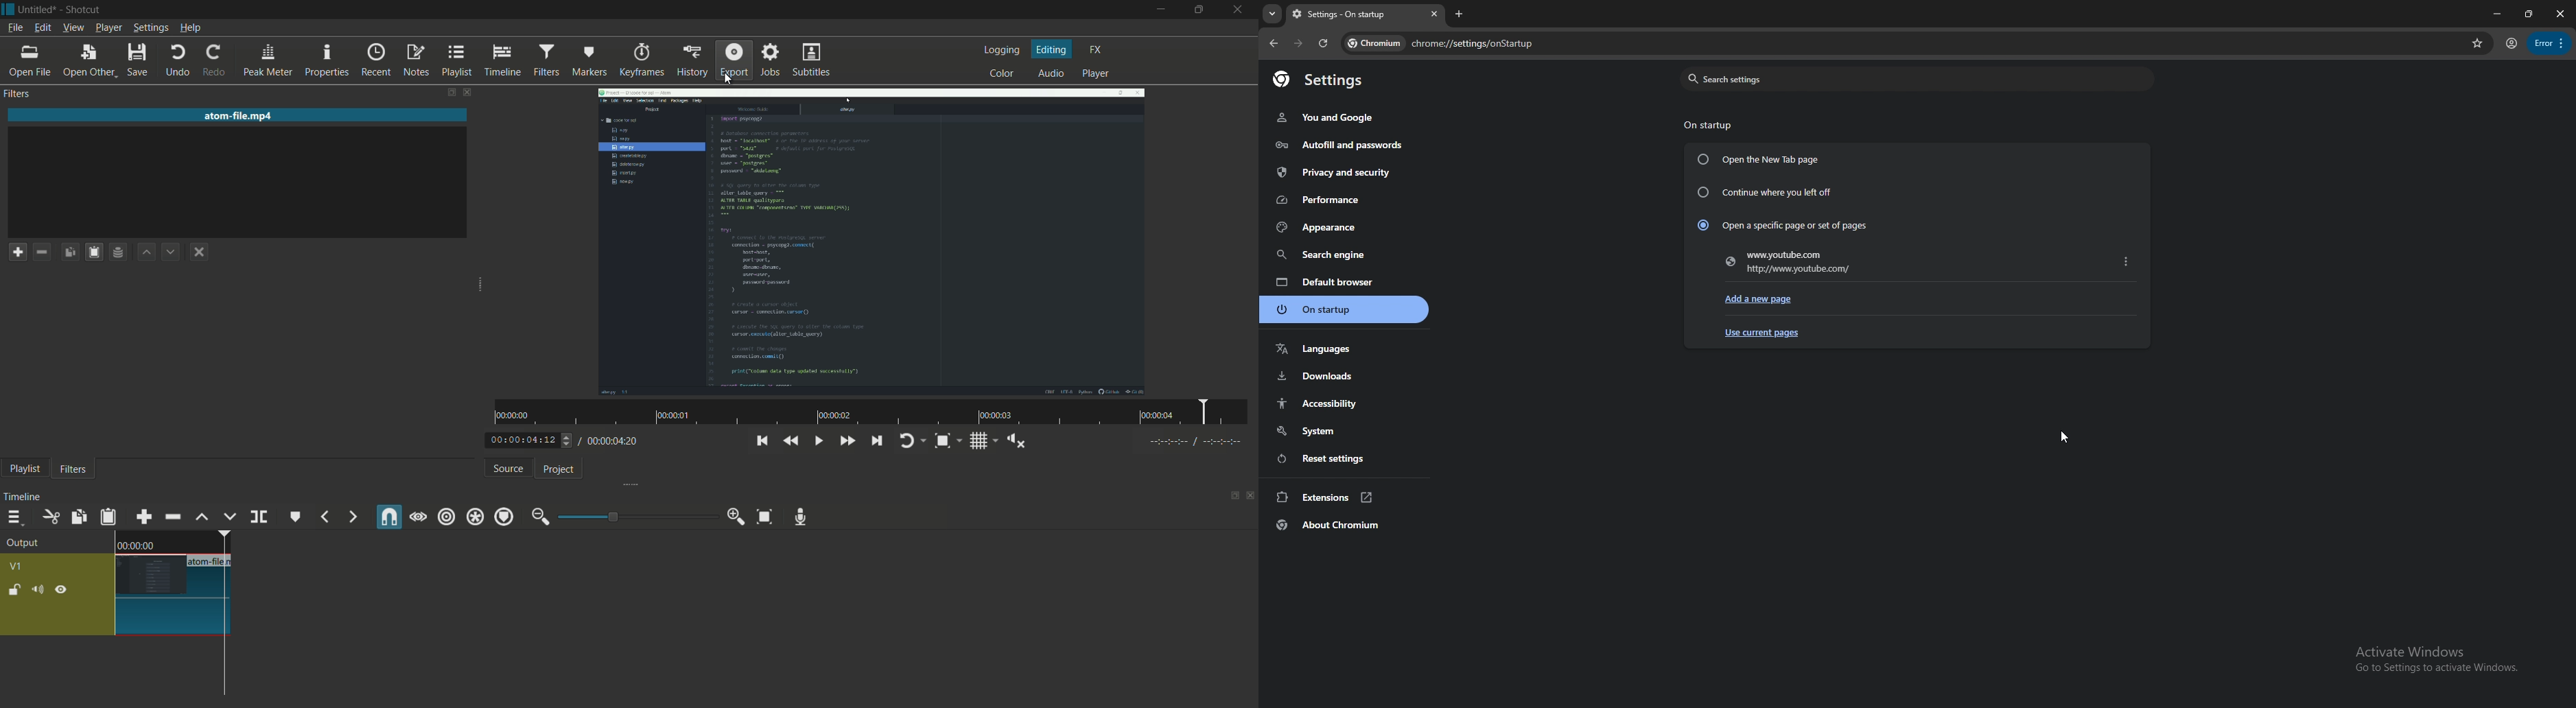  I want to click on filters, so click(546, 60).